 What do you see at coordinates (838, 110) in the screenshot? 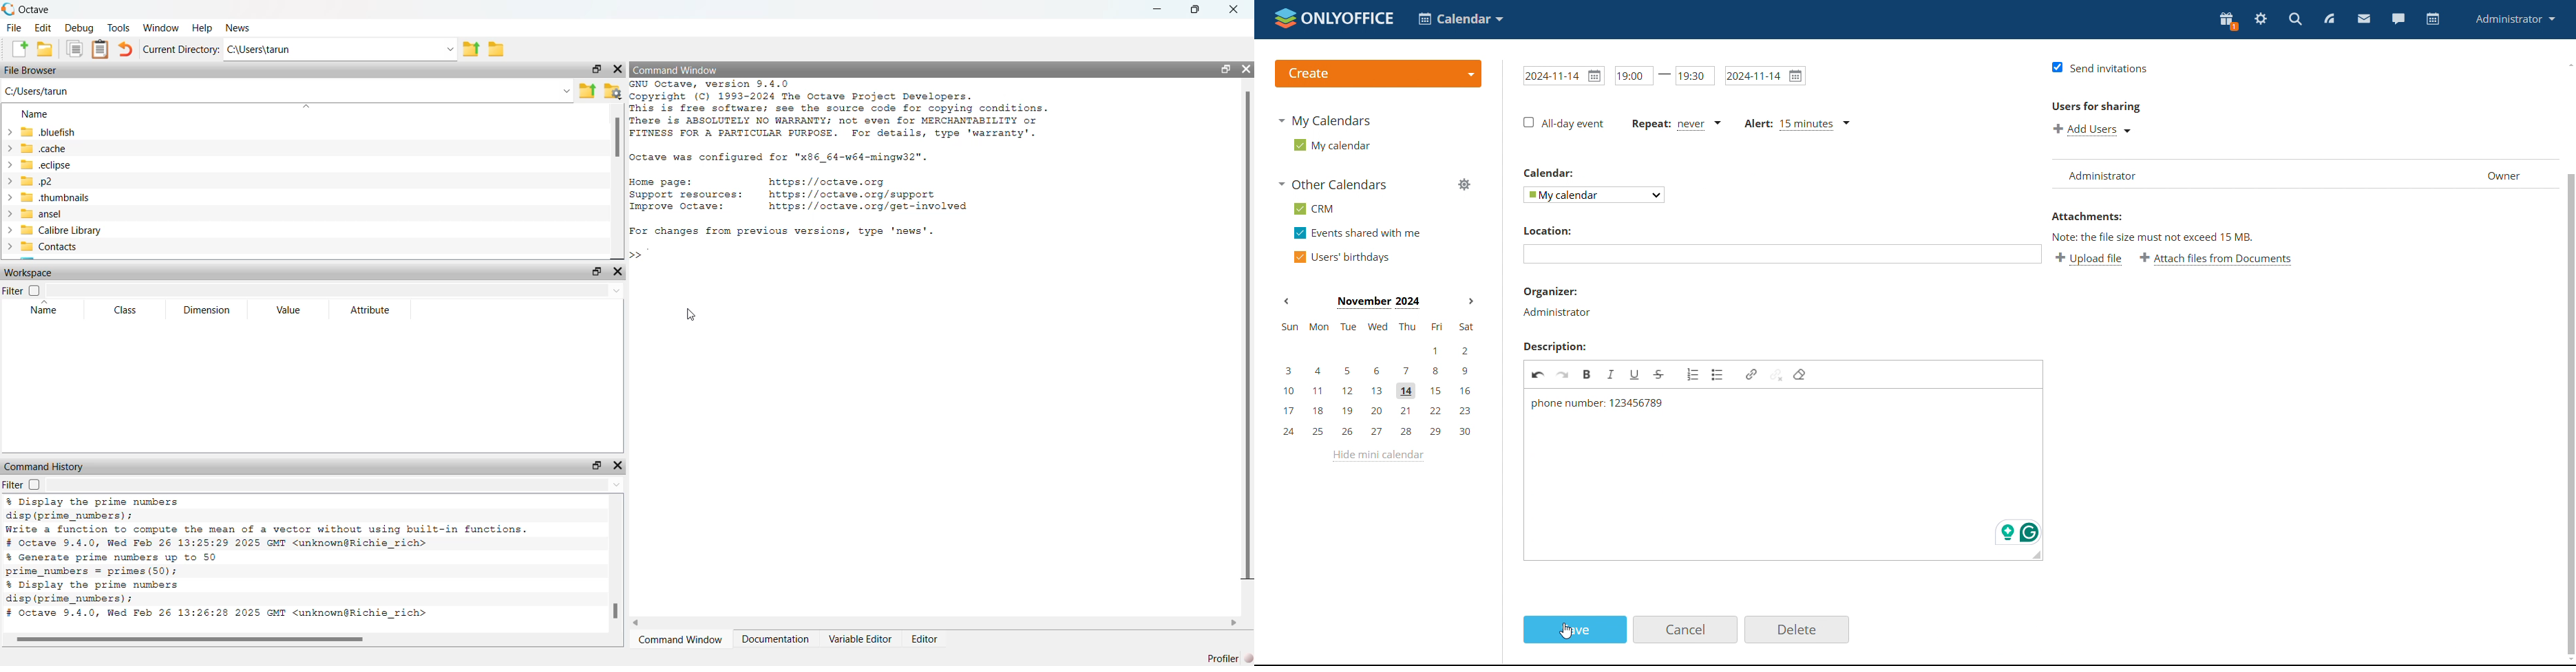
I see `GNU Octave, version 9.4.0

Copyright (C) 1993-2024 The Octave Project Developers.

This is free software; see the source code for copying conditions.
There is ABSOLUTELY NO WARRANTY; not even for MERCHANTABILITY or
FITNESS FOR A PARTICULAR PURPOSE. For details, type 'warranty'.` at bounding box center [838, 110].